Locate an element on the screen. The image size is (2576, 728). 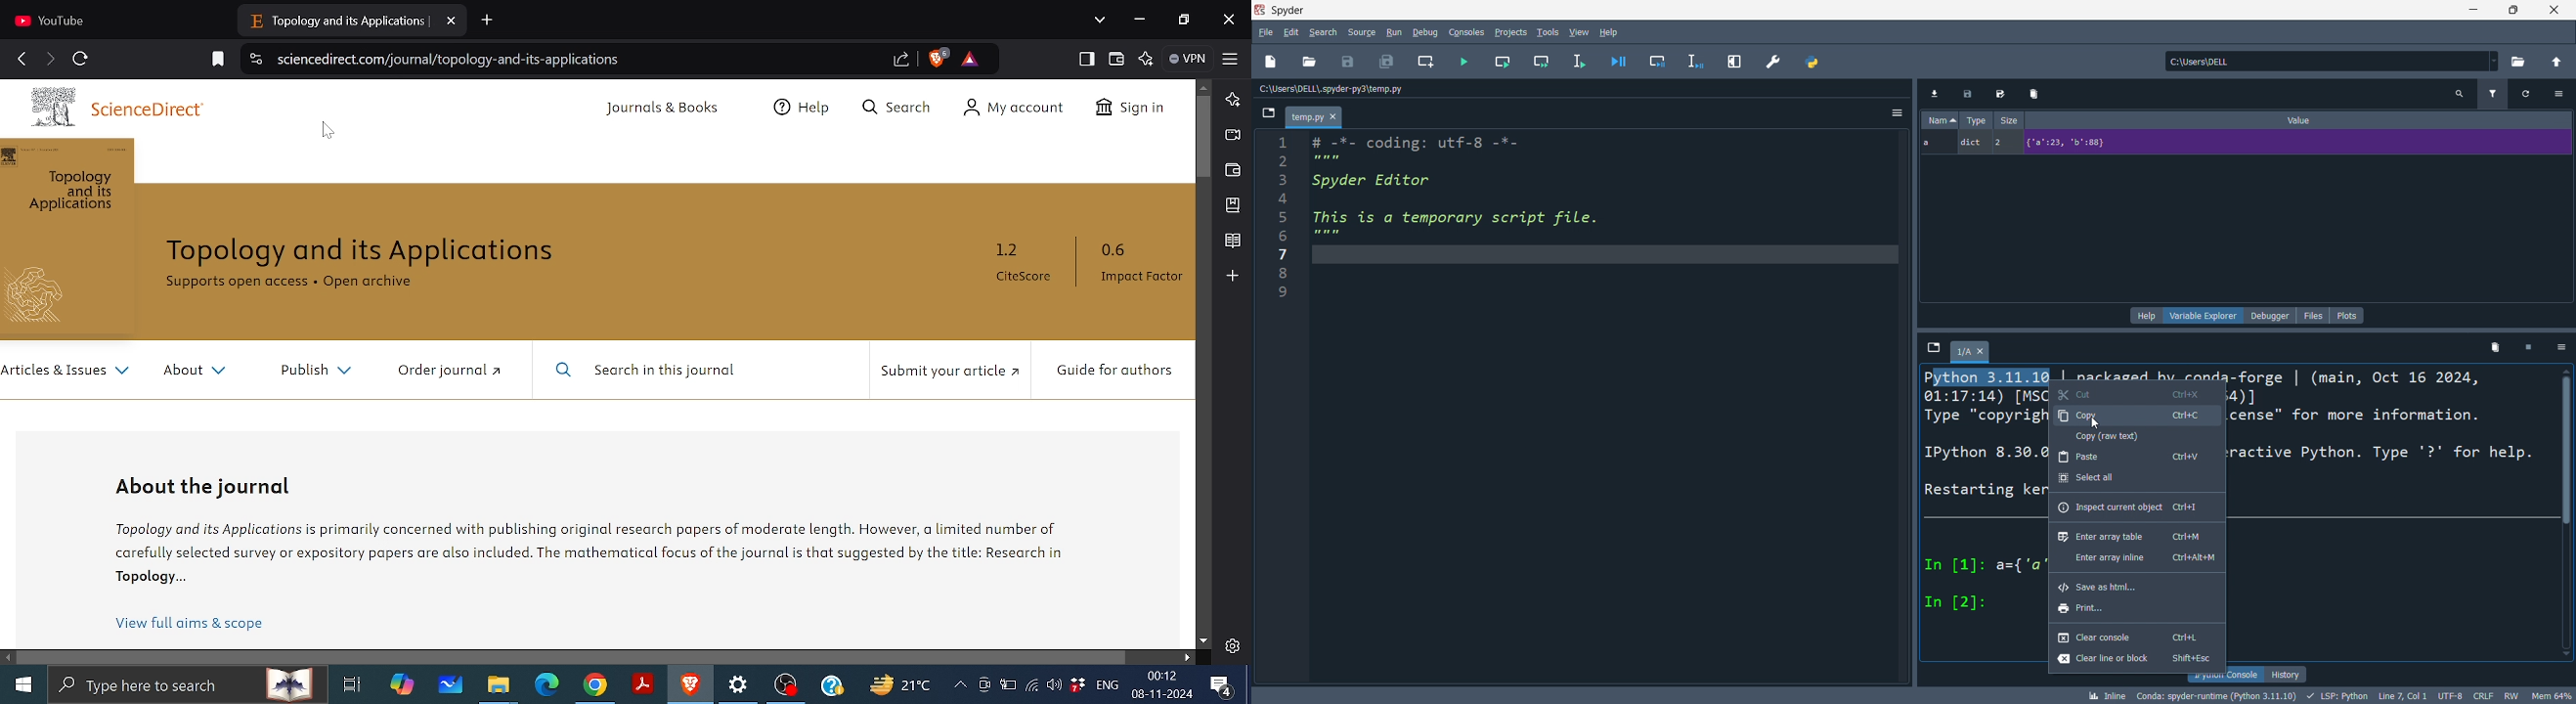
Whiteboard is located at coordinates (451, 684).